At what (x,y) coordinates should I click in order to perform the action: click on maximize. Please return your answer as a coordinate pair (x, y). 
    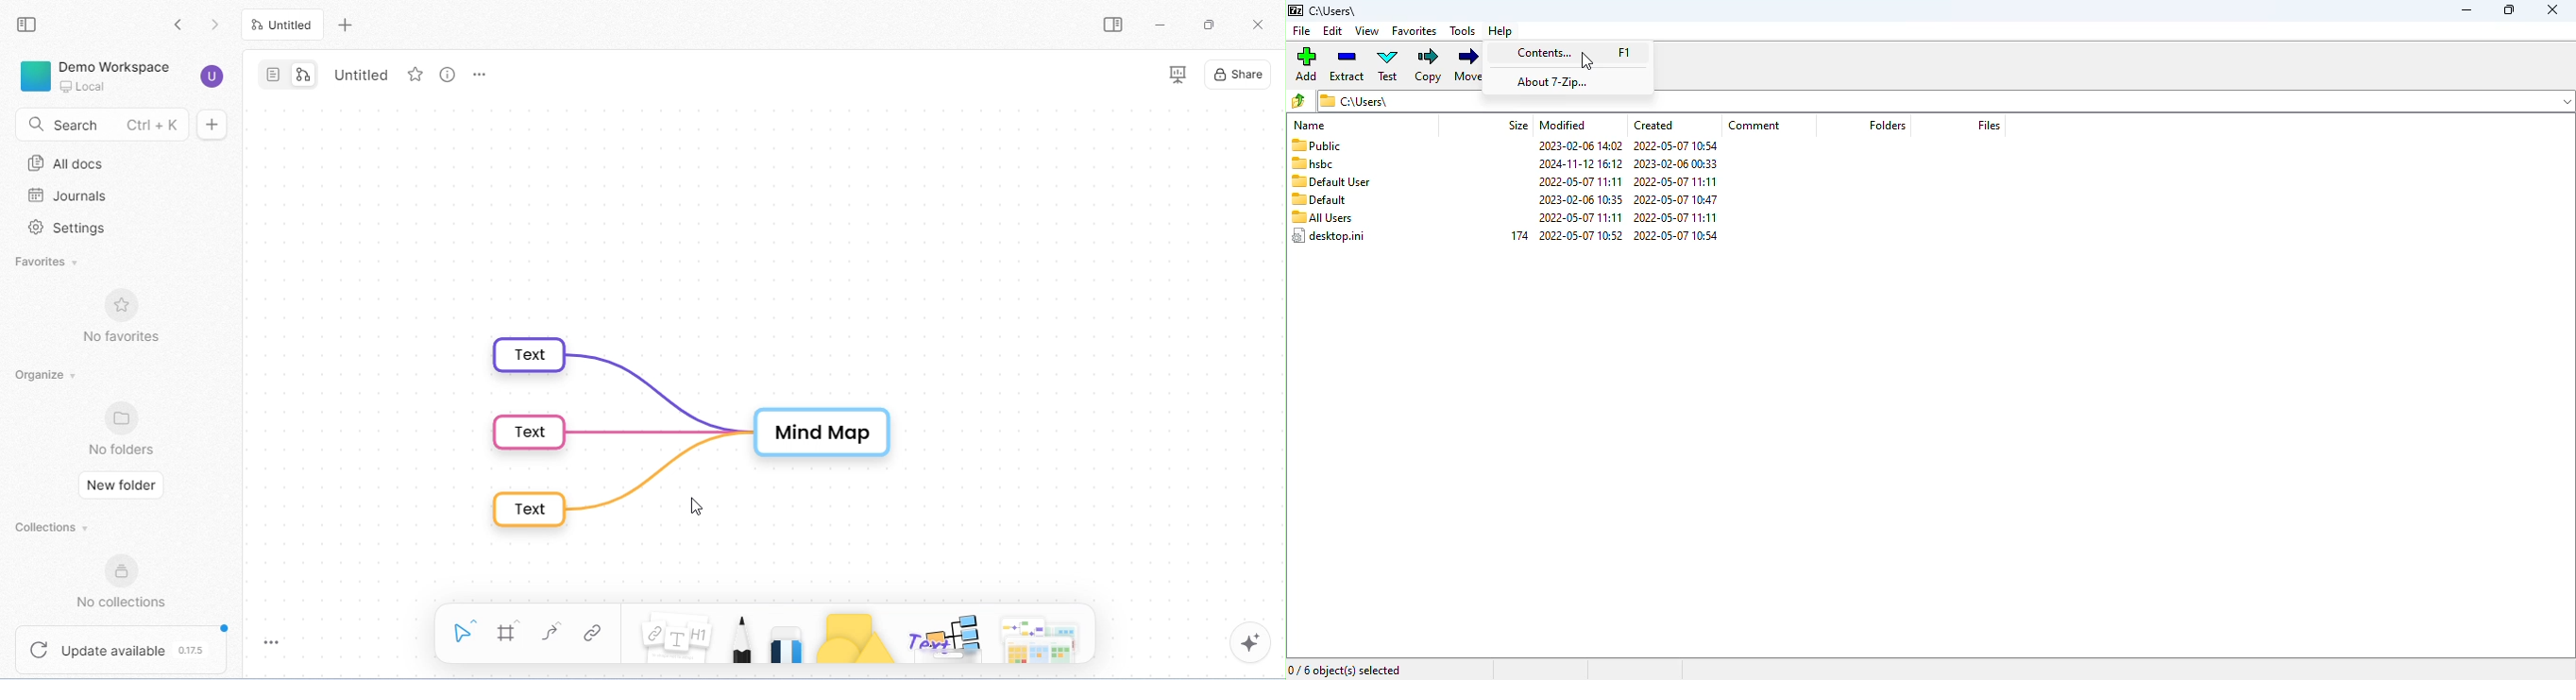
    Looking at the image, I should click on (2509, 9).